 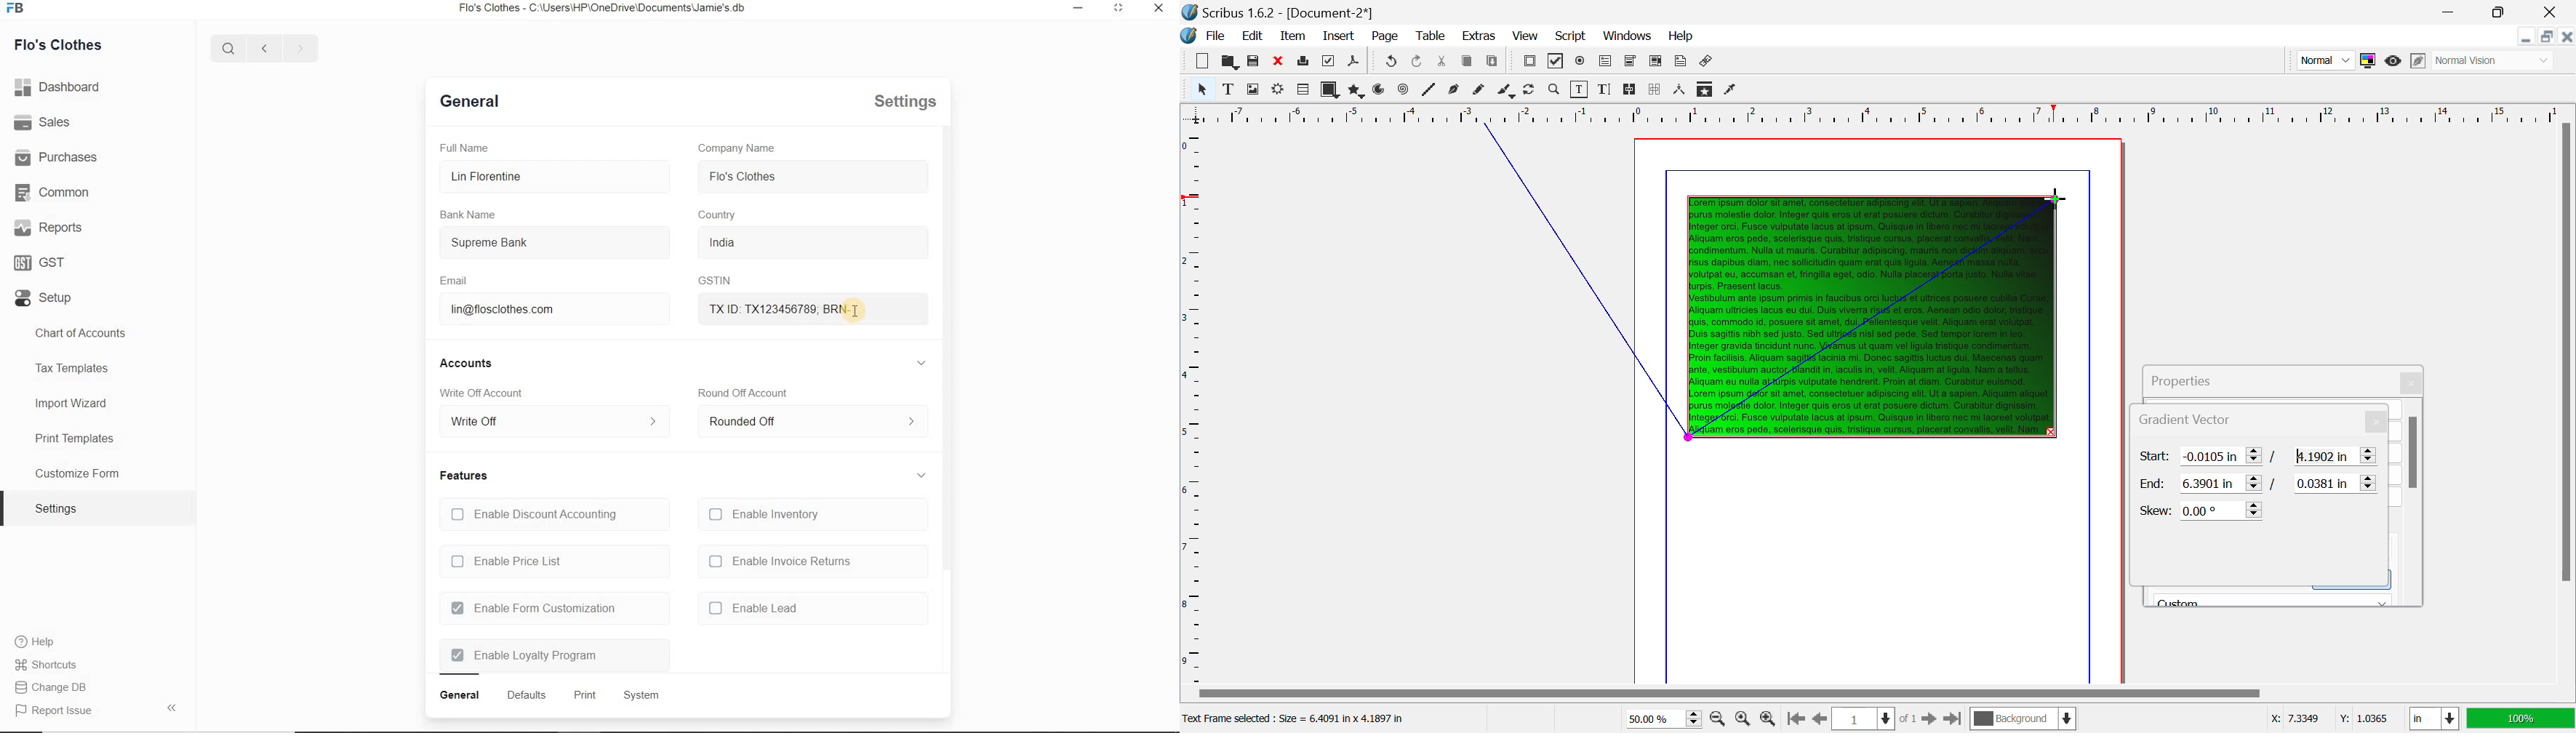 I want to click on Bank Name, so click(x=470, y=215).